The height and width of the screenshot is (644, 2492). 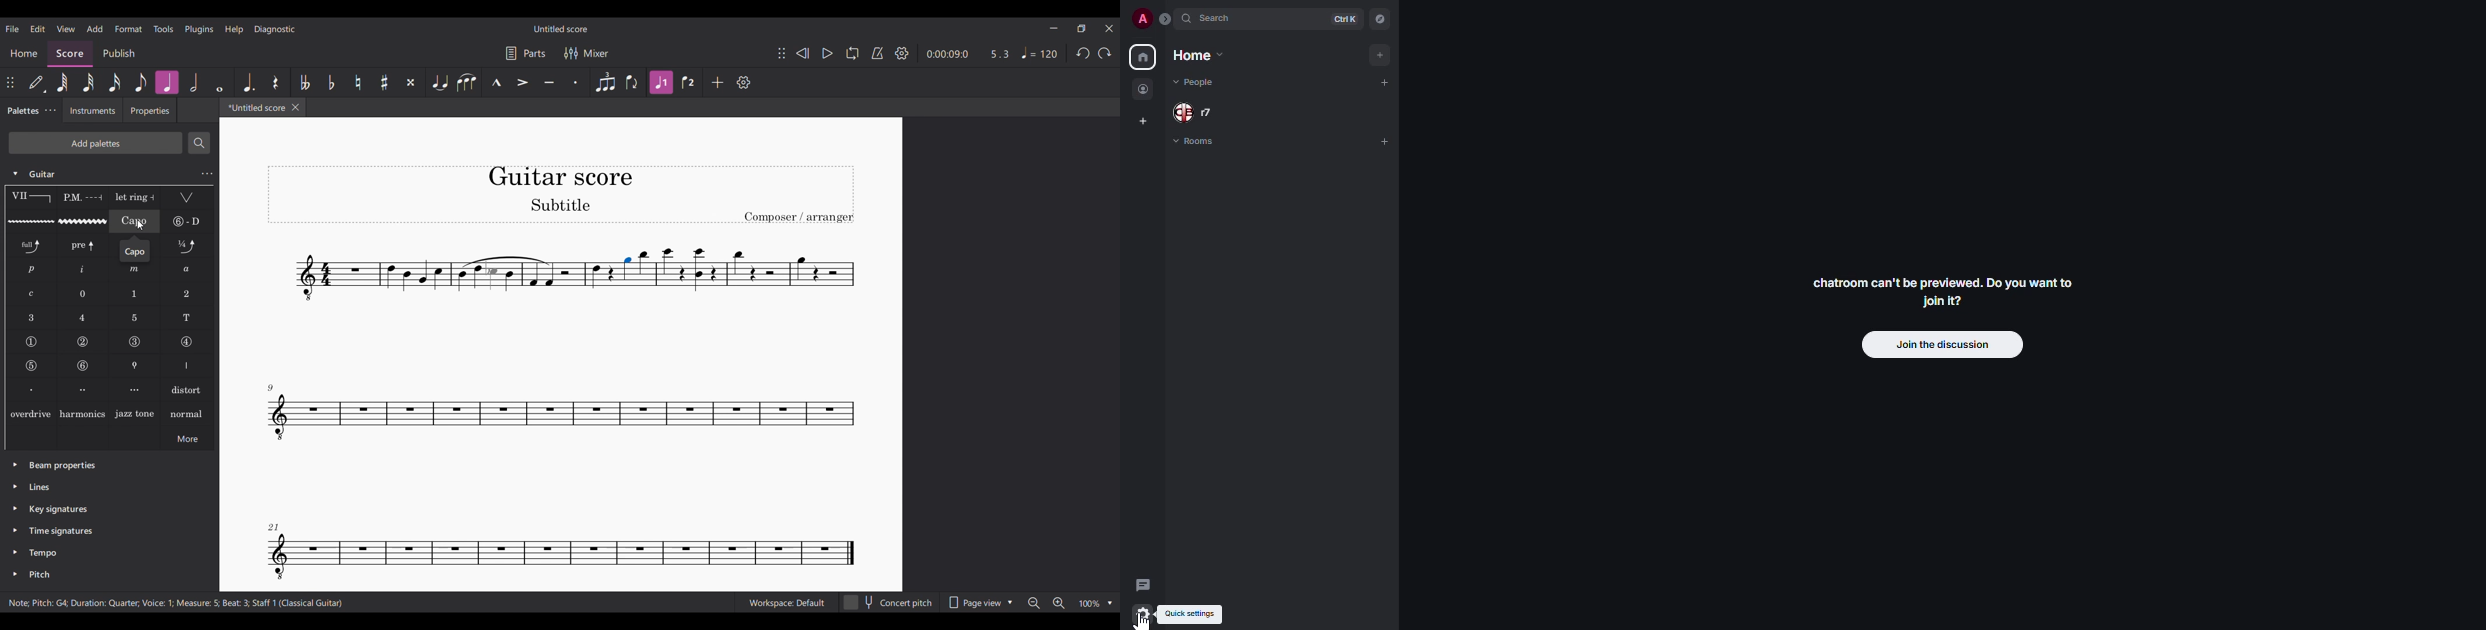 What do you see at coordinates (13, 29) in the screenshot?
I see `File menu` at bounding box center [13, 29].